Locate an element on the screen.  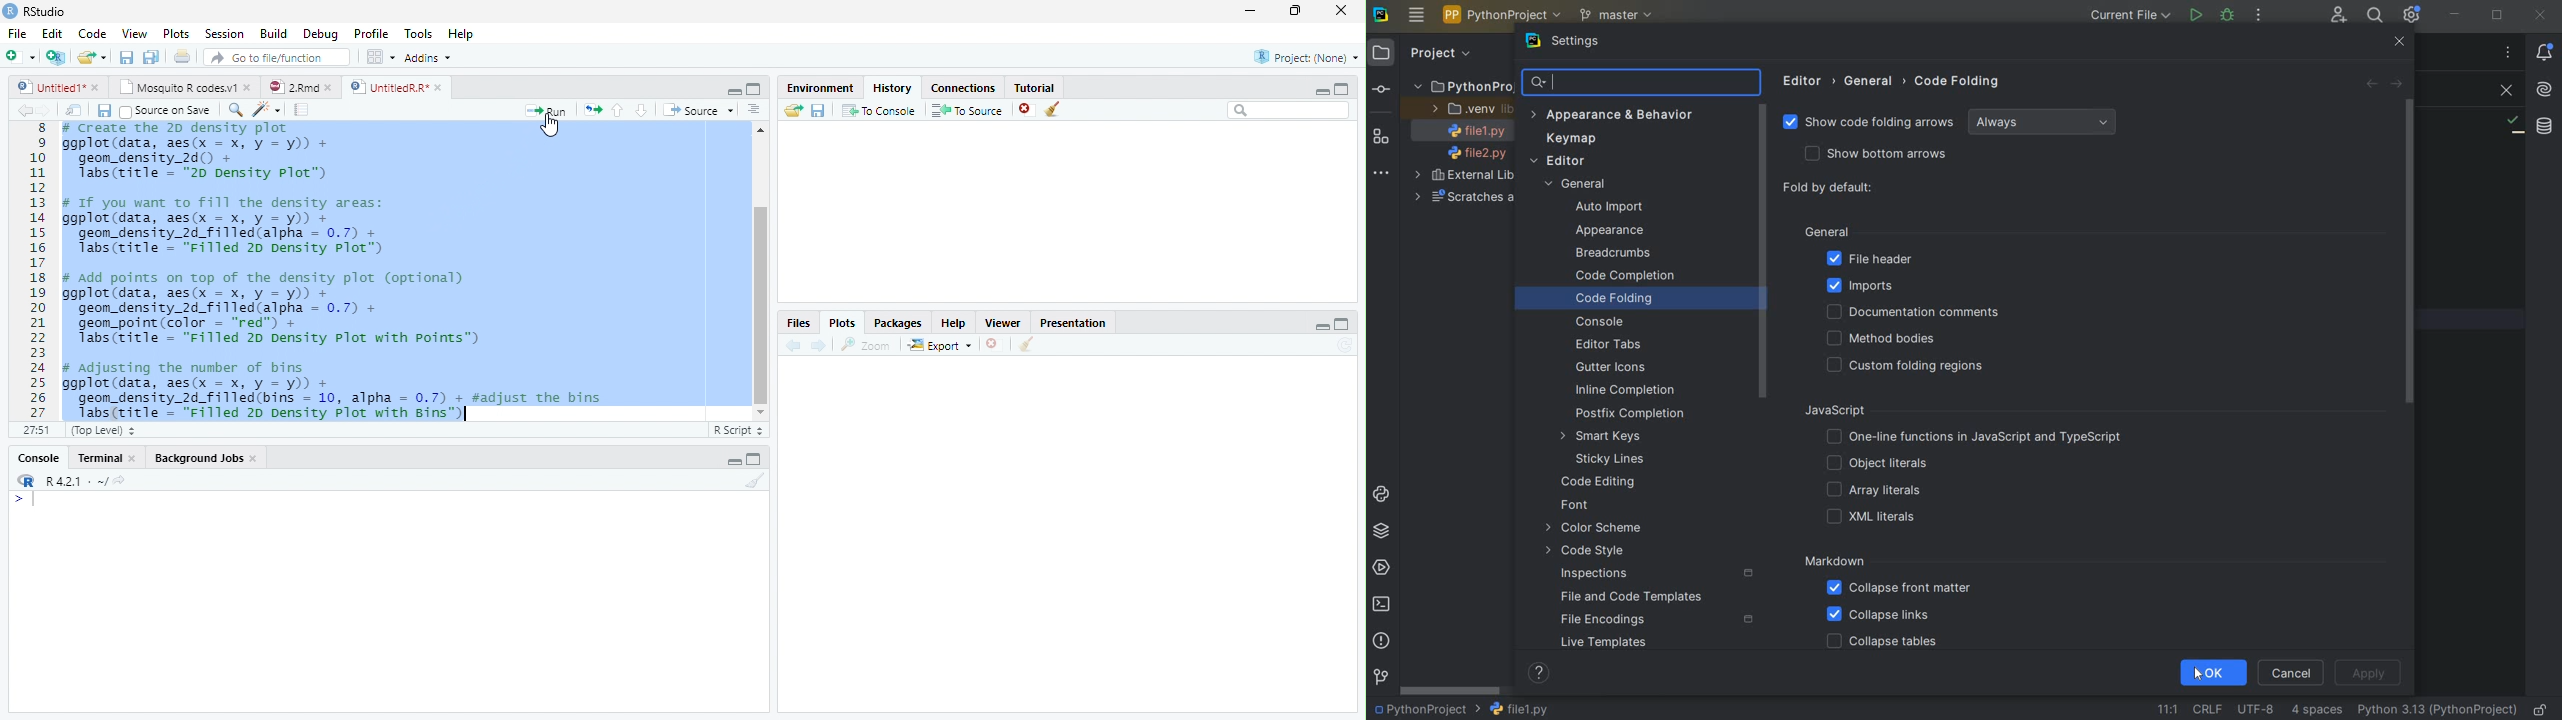
COLLAPSE FRONT MATTER is located at coordinates (1899, 590).